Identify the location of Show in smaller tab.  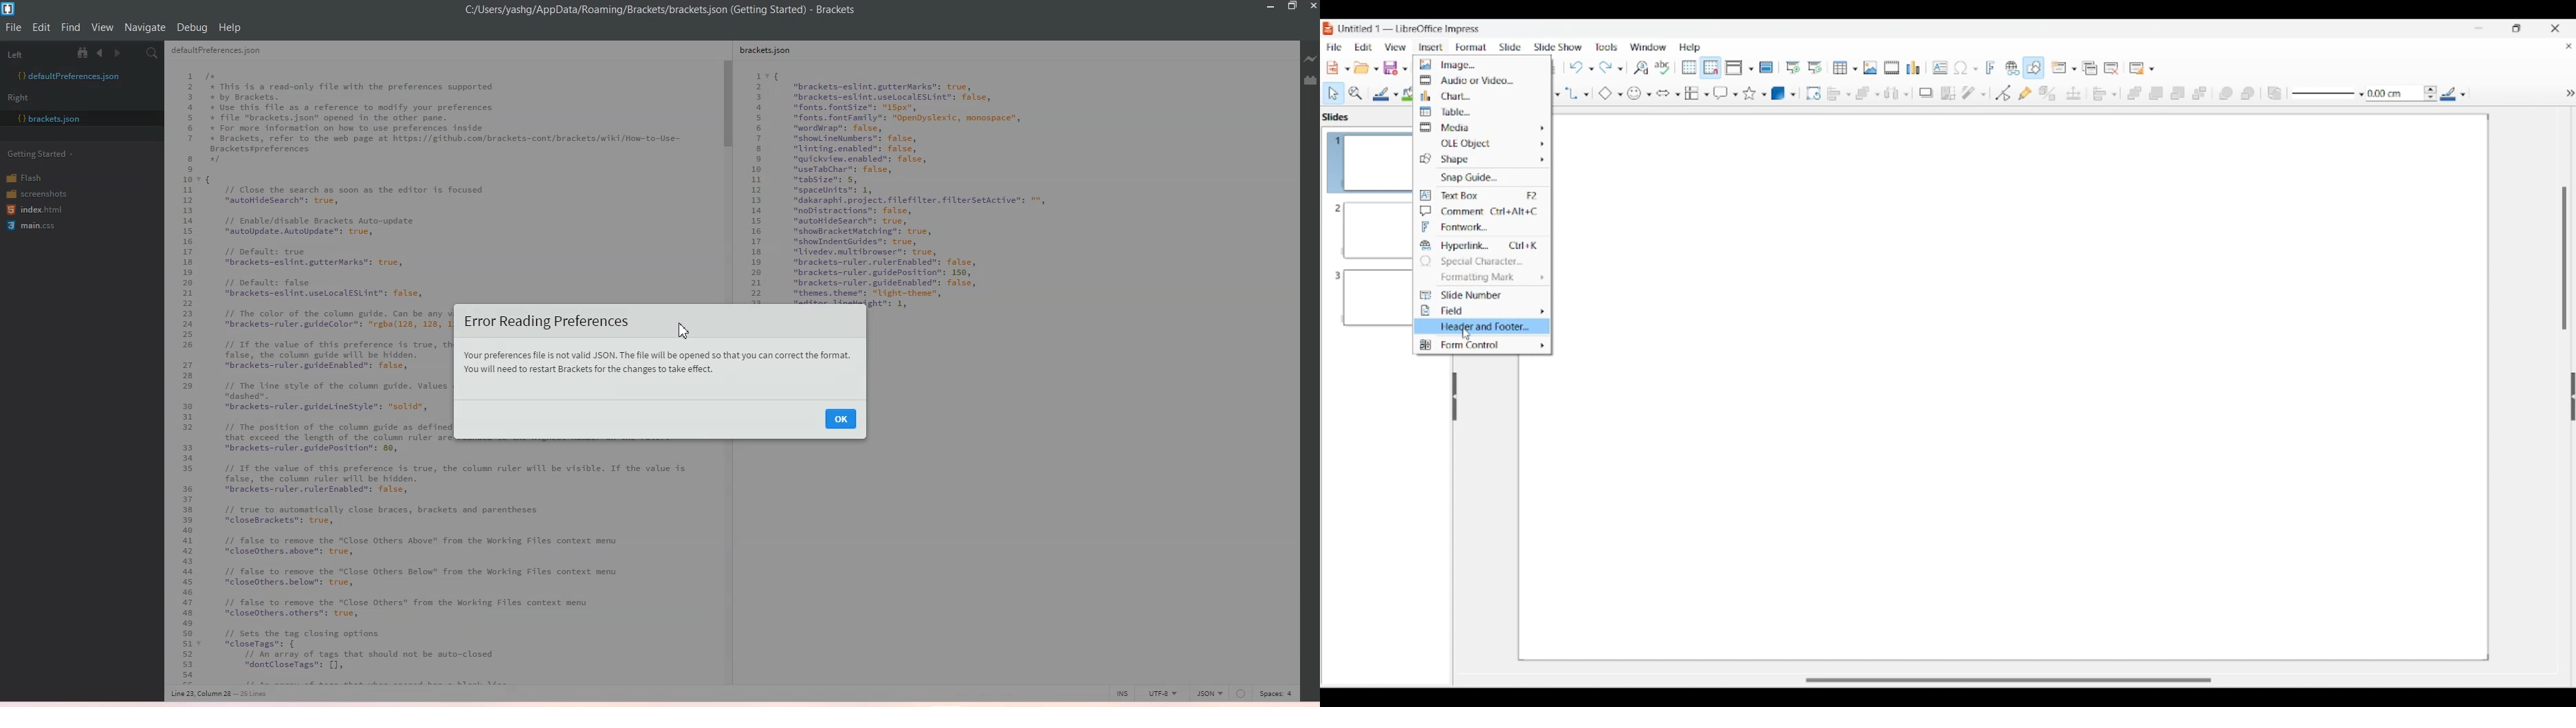
(2517, 28).